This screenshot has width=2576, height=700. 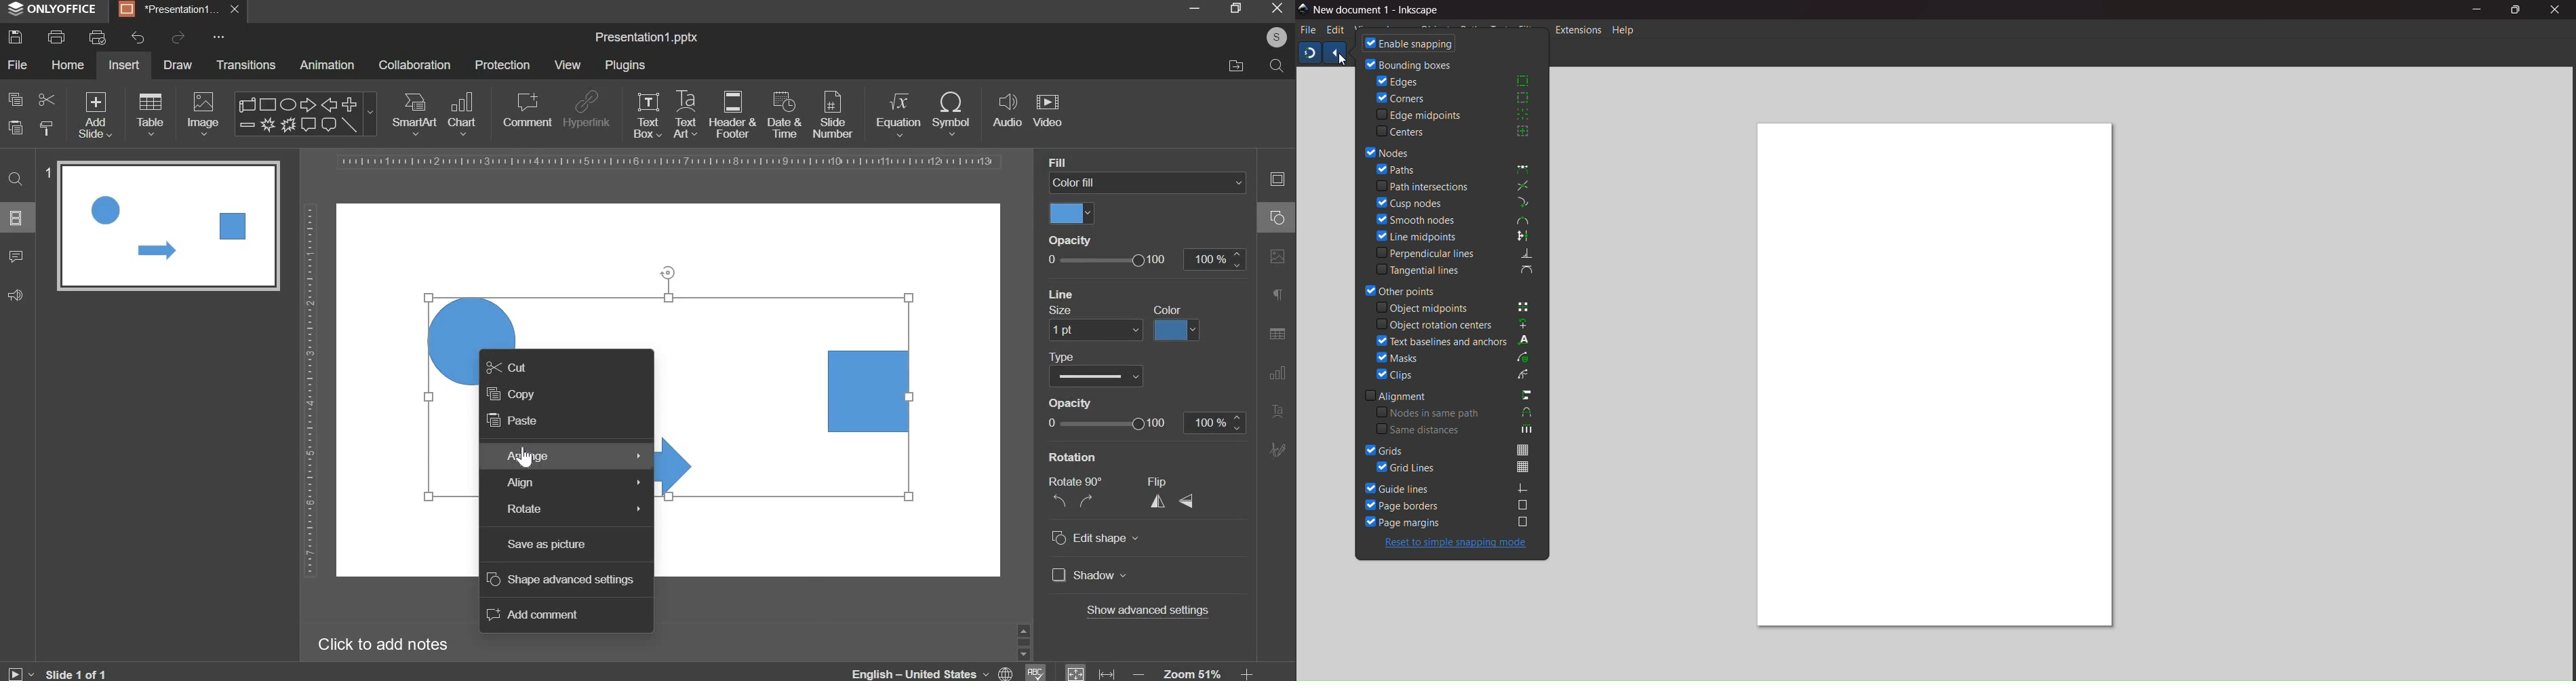 What do you see at coordinates (169, 10) in the screenshot?
I see `Presentation` at bounding box center [169, 10].